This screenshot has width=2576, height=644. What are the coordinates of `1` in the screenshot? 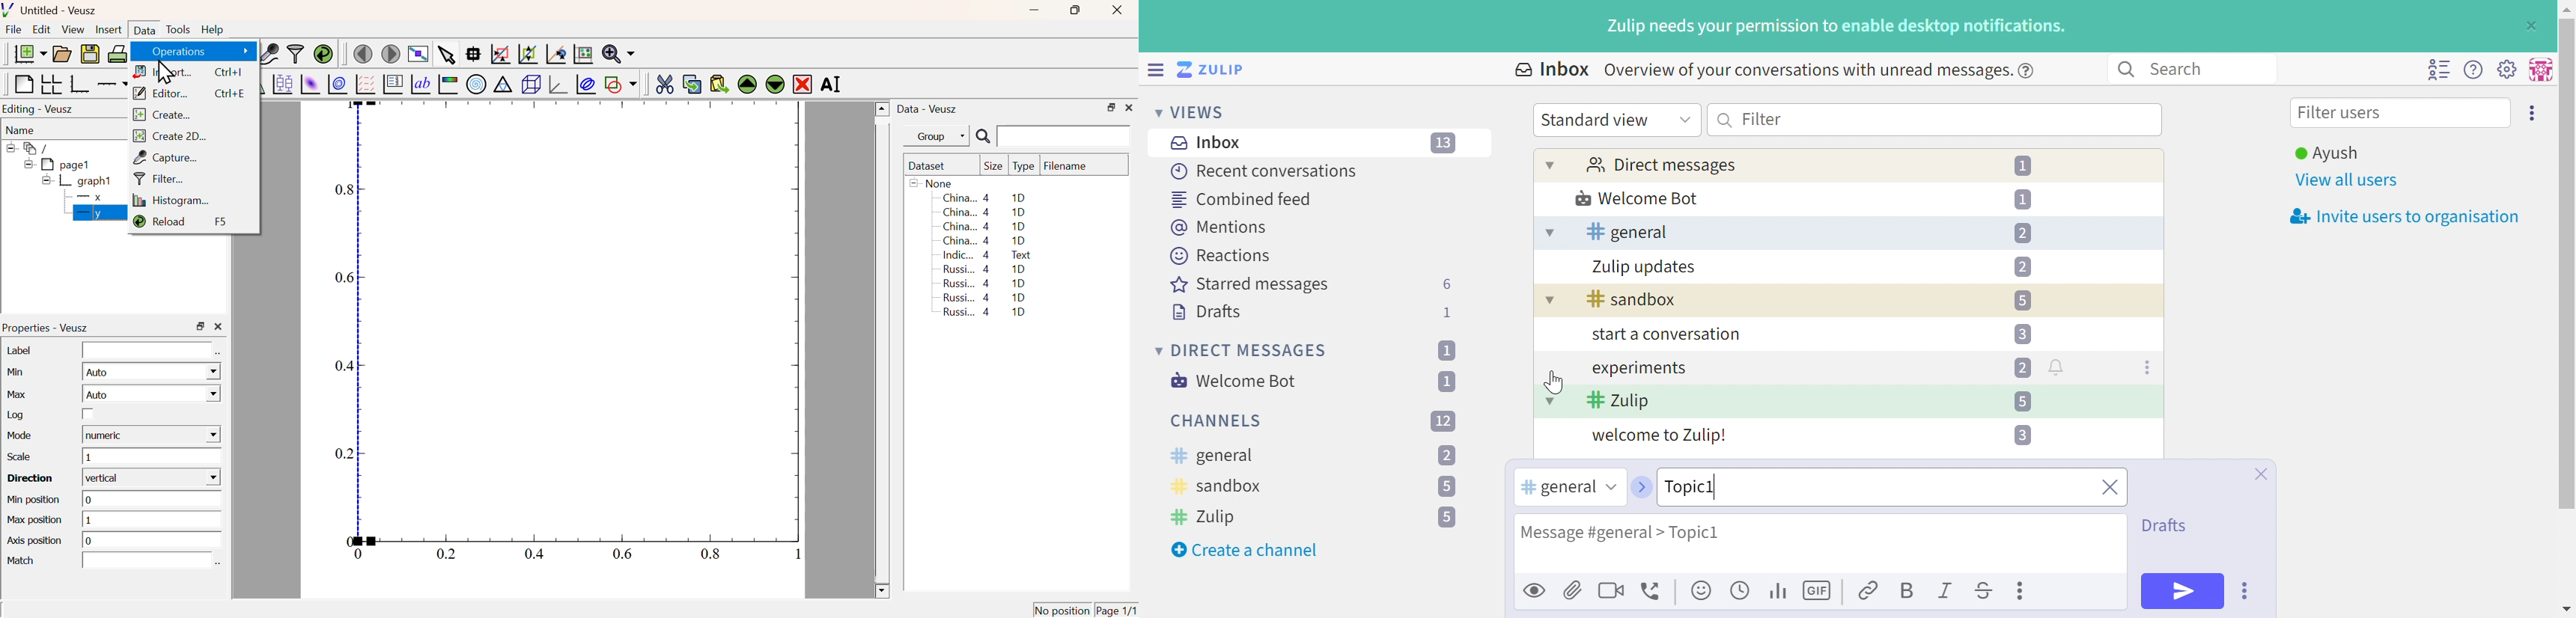 It's located at (1449, 312).